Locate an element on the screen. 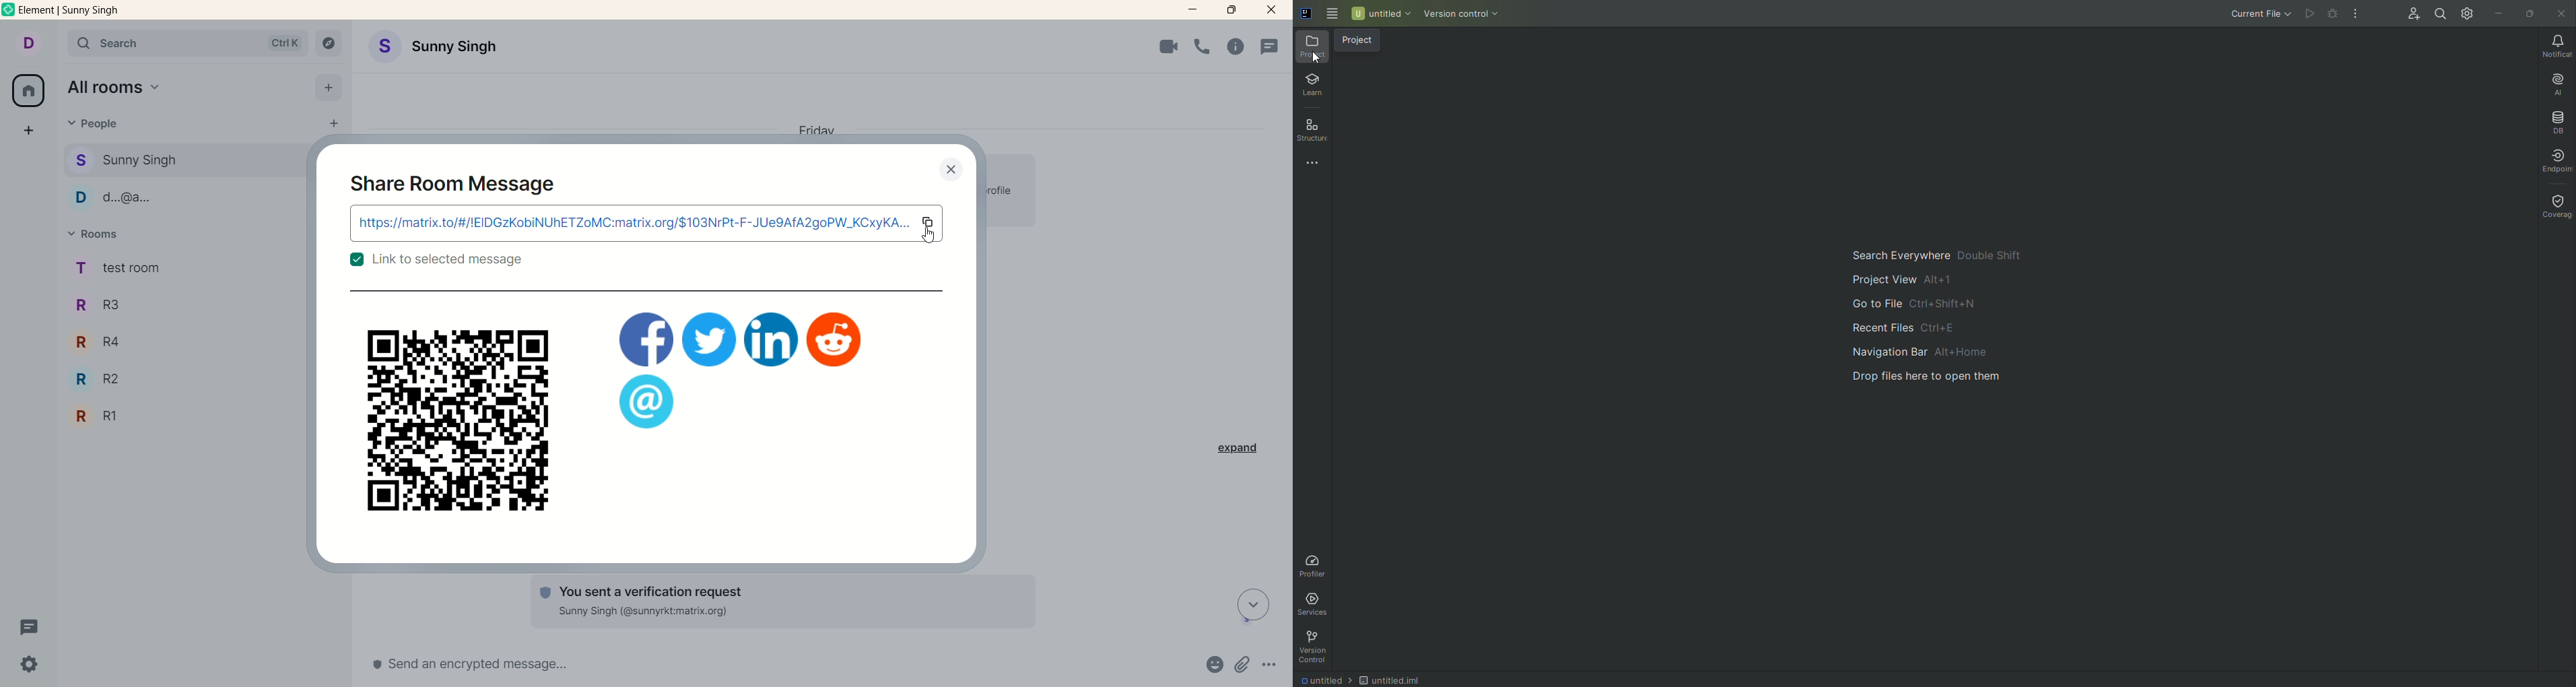 This screenshot has height=700, width=2576. R4 is located at coordinates (101, 346).